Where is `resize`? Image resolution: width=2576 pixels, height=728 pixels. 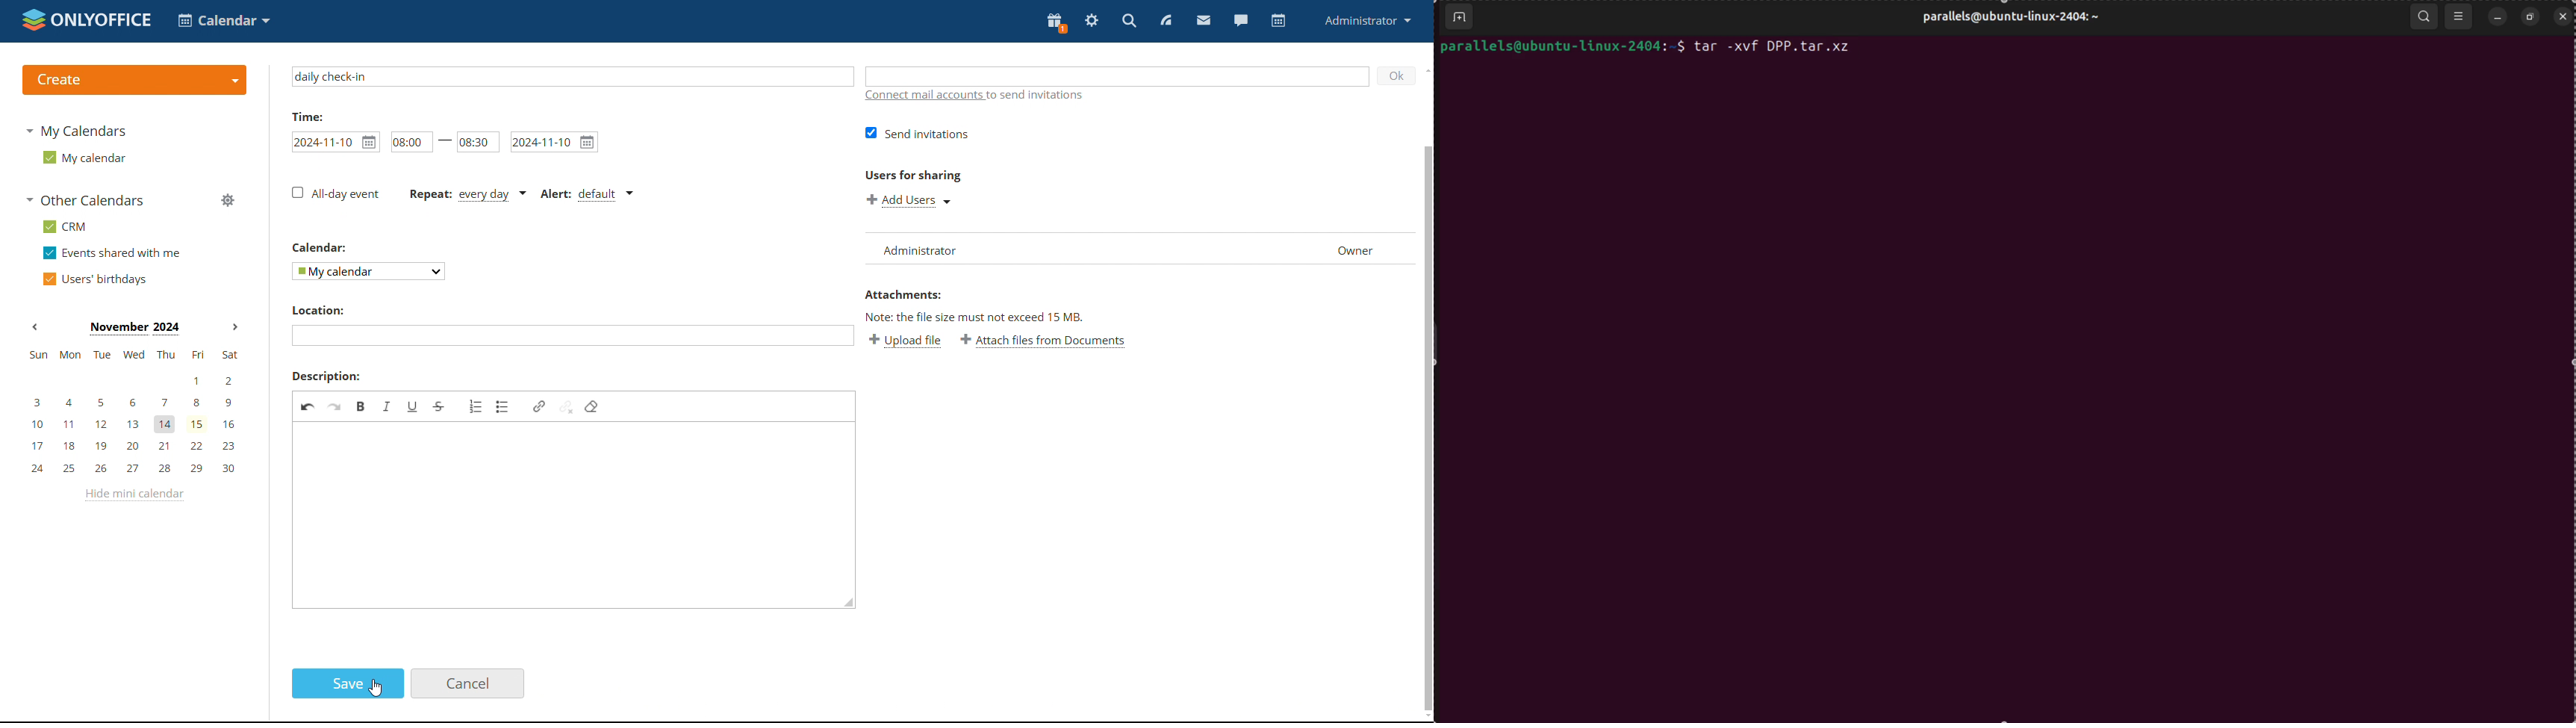
resize is located at coordinates (2530, 17).